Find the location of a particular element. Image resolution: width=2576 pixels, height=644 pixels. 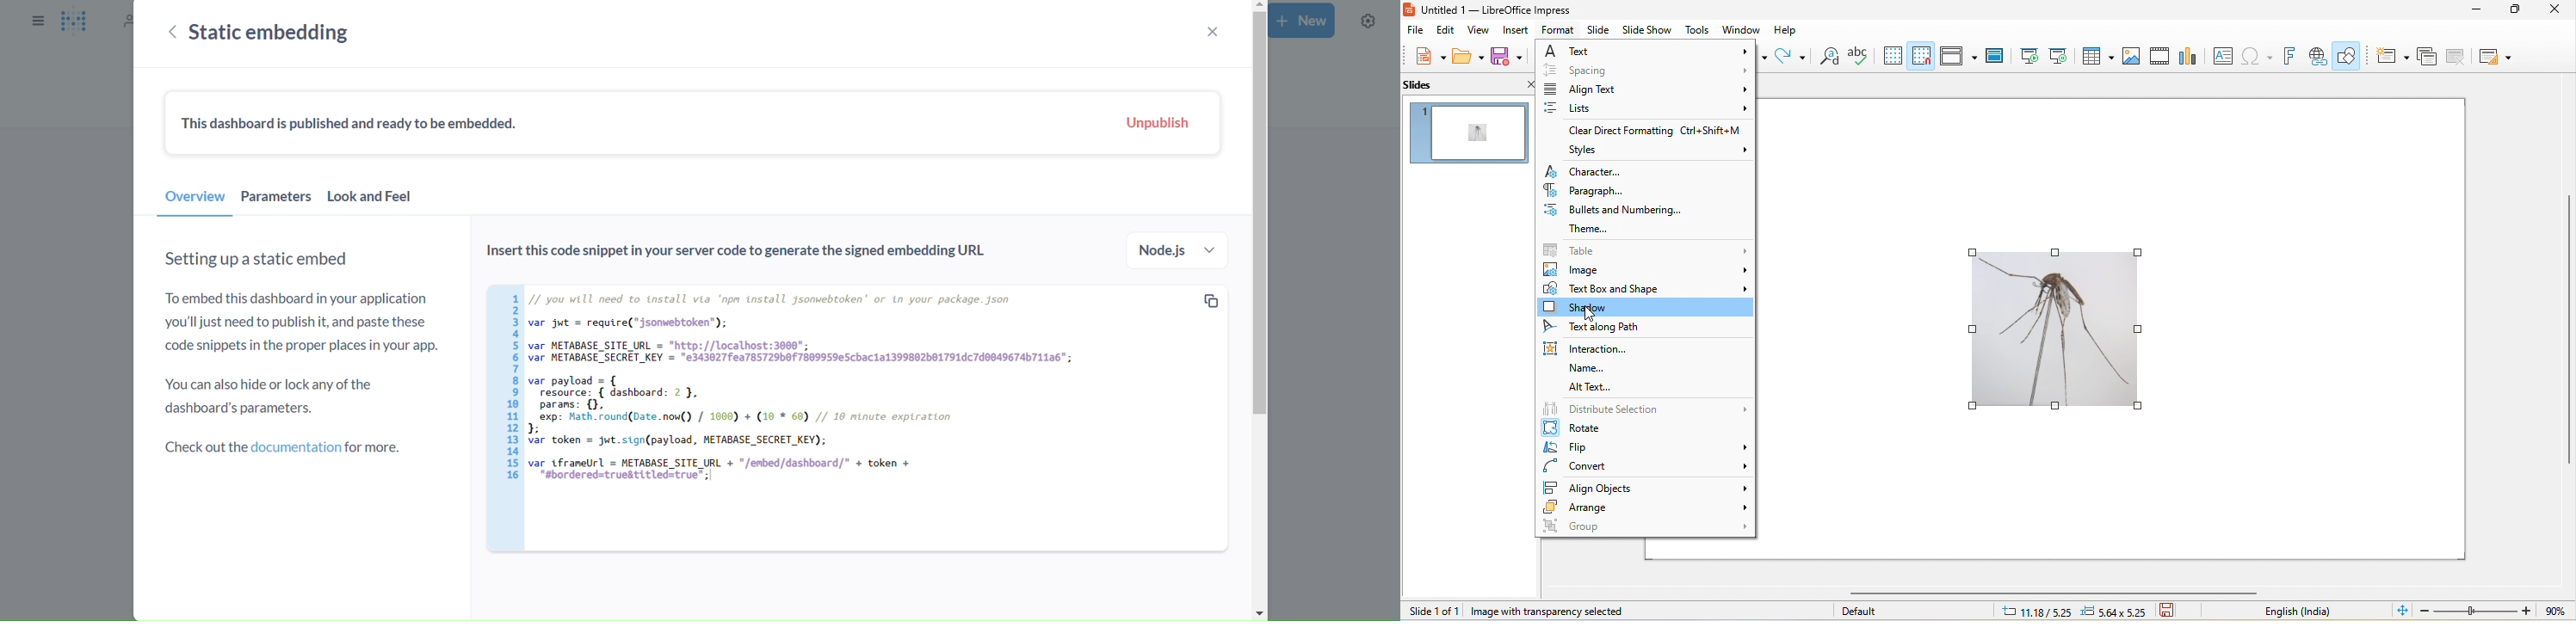

save is located at coordinates (1509, 58).